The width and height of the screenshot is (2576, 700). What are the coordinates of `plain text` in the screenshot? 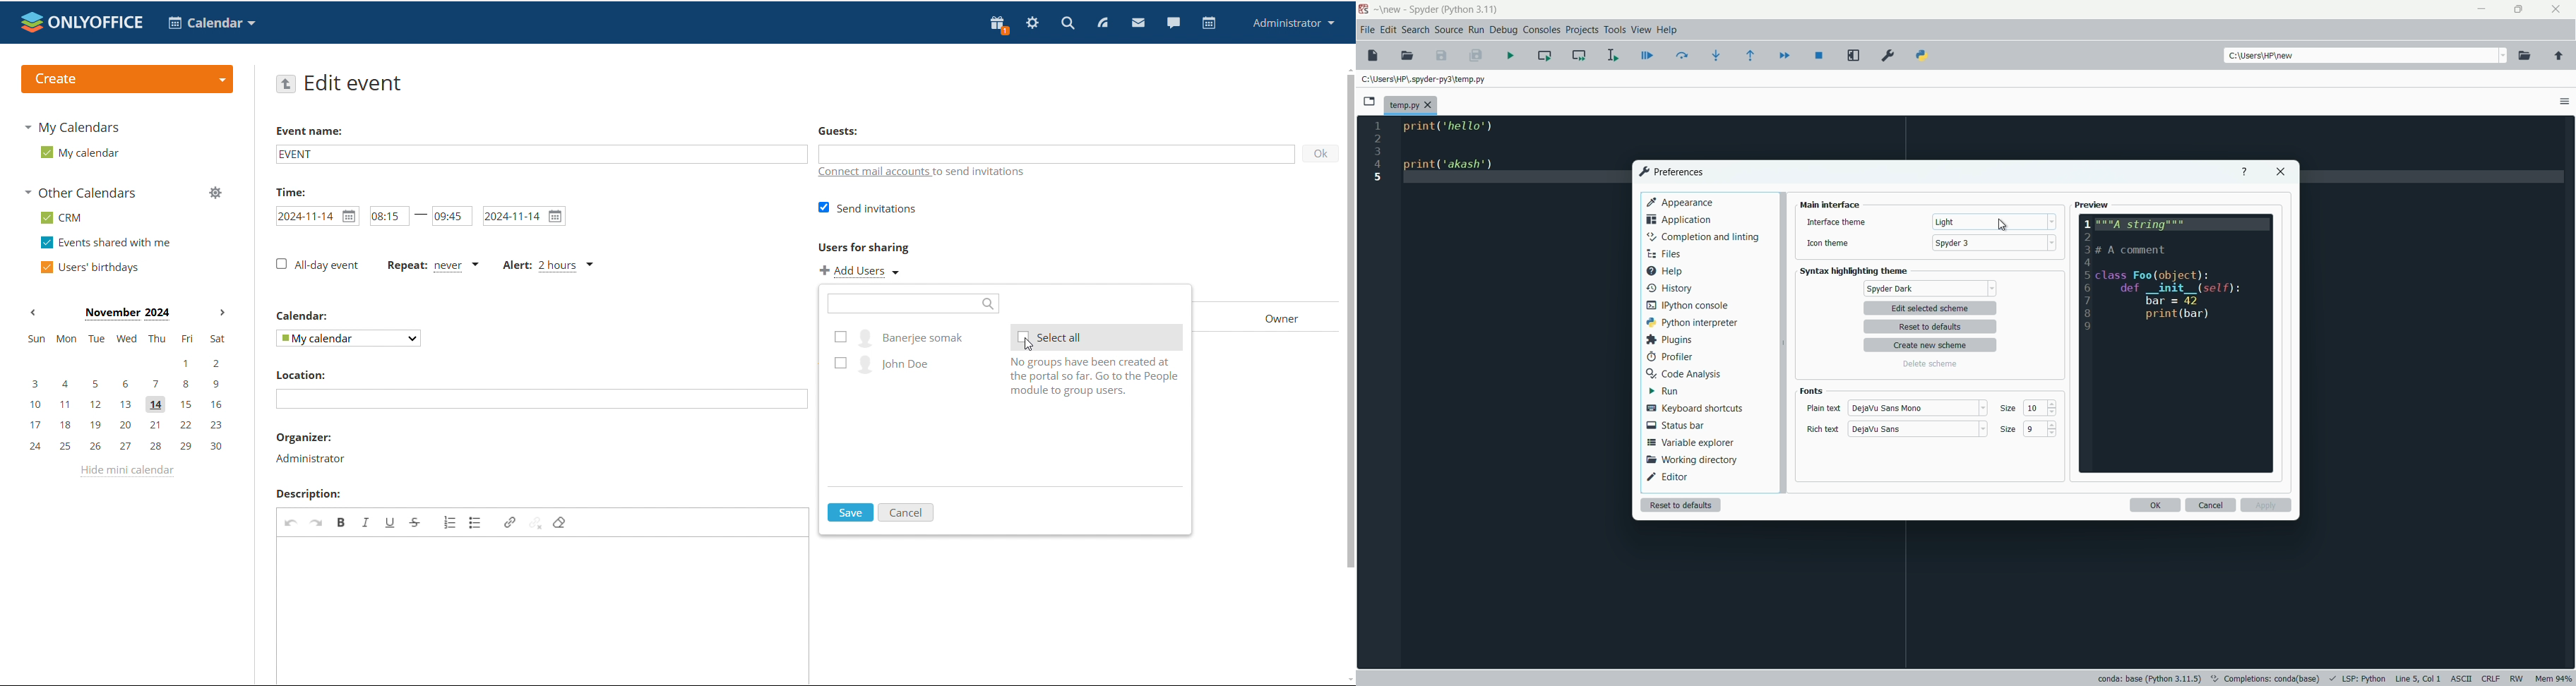 It's located at (1823, 408).